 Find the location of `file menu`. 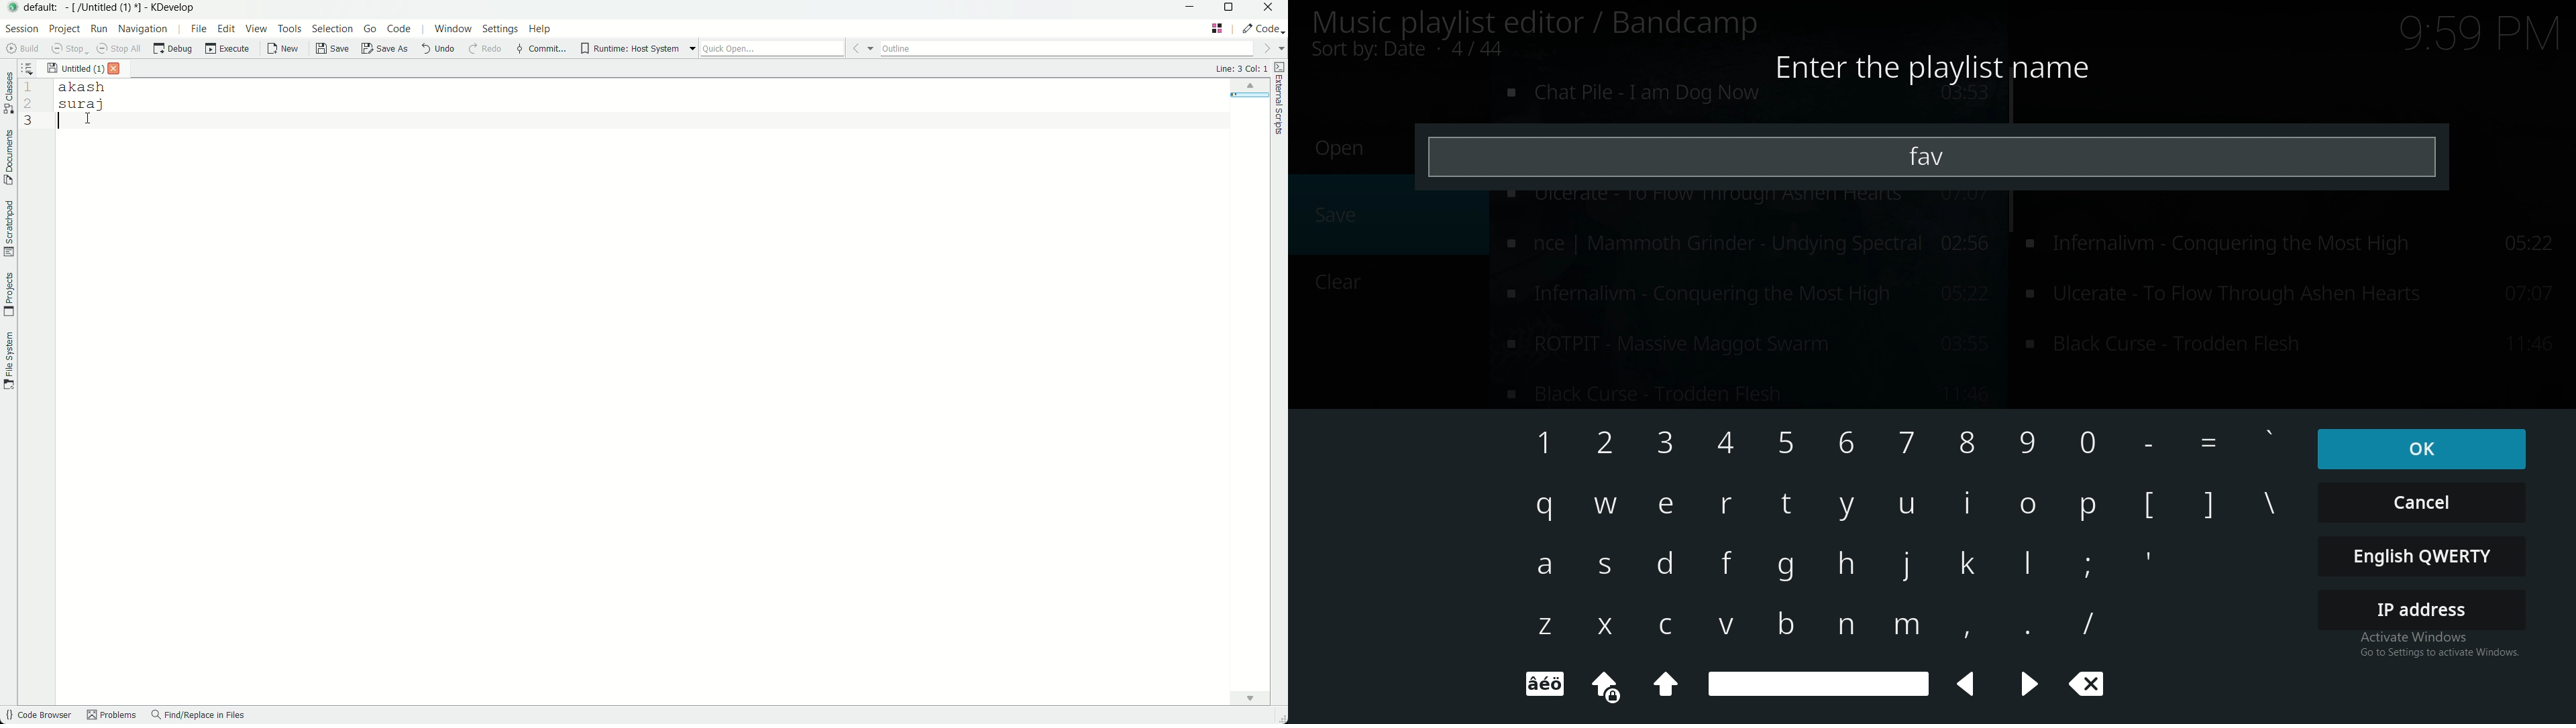

file menu is located at coordinates (199, 29).